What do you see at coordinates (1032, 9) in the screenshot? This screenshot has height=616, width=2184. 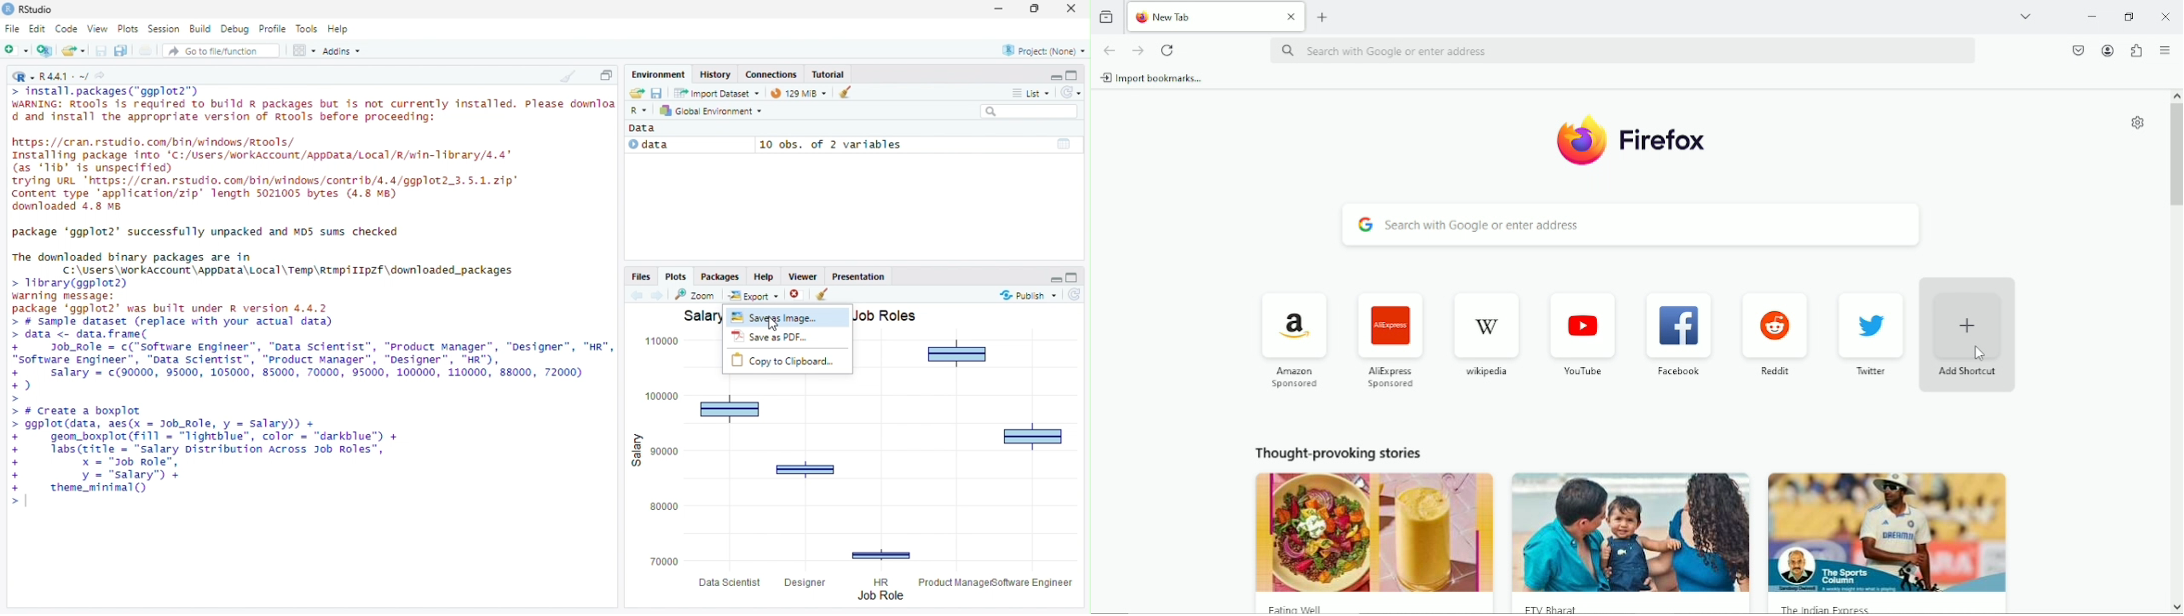 I see `Maximize` at bounding box center [1032, 9].